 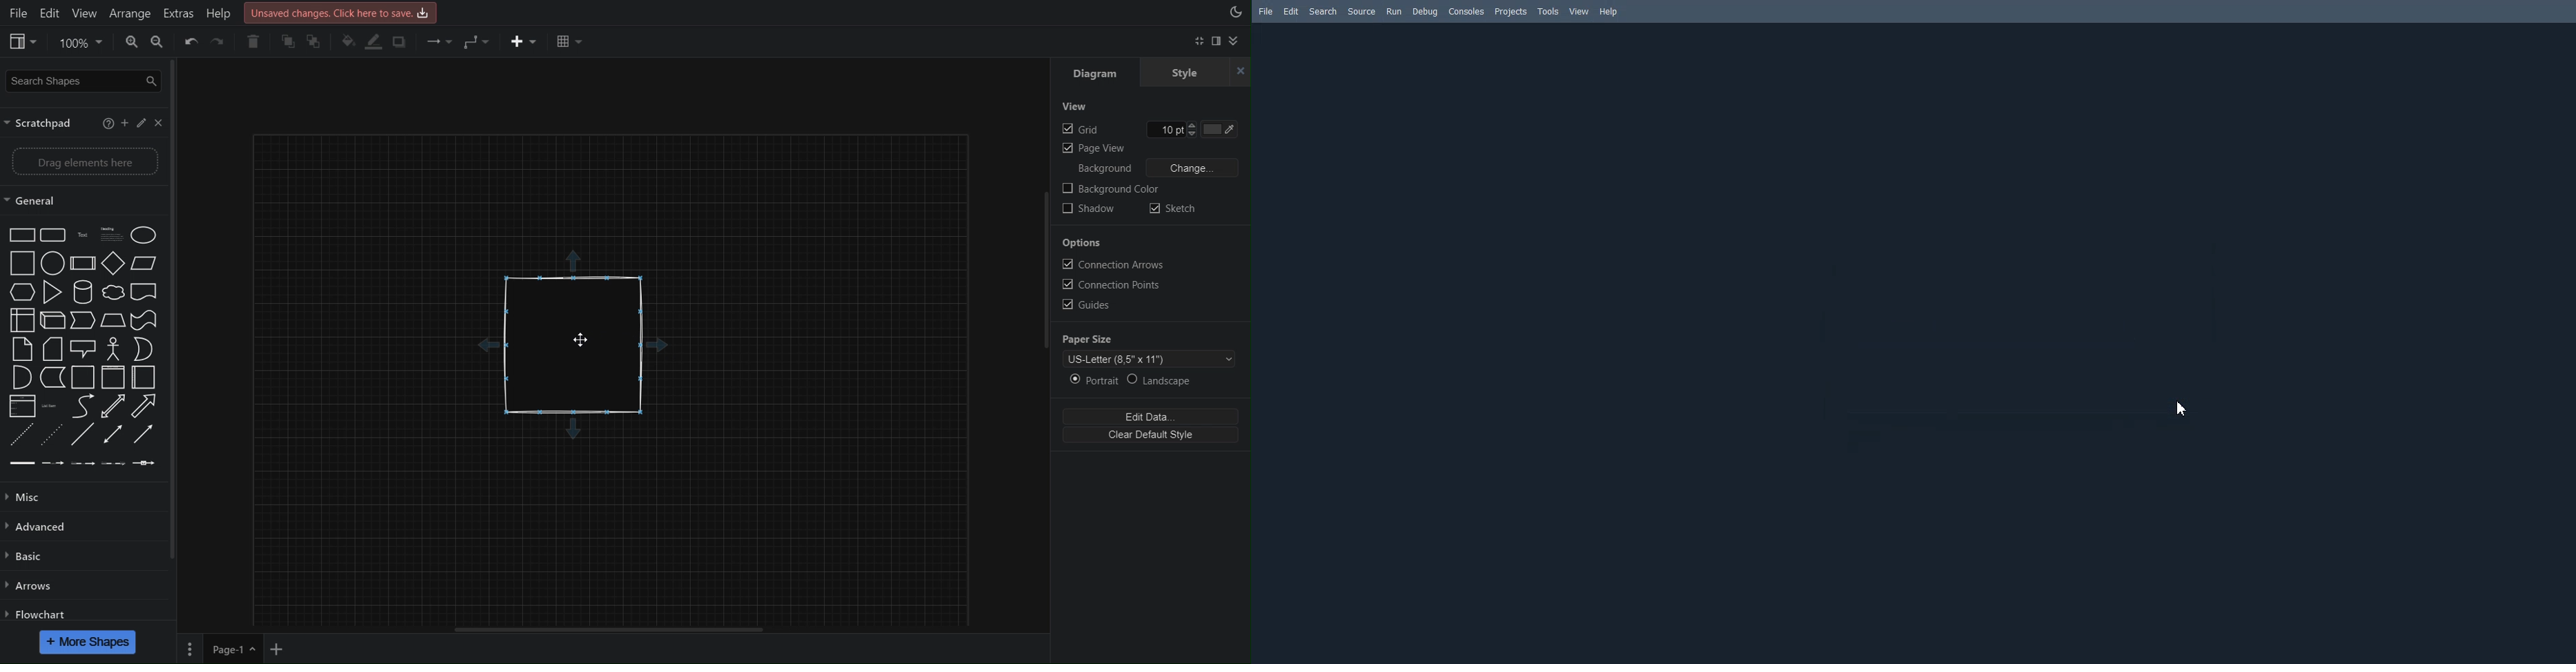 What do you see at coordinates (82, 80) in the screenshot?
I see `Search Shapes` at bounding box center [82, 80].